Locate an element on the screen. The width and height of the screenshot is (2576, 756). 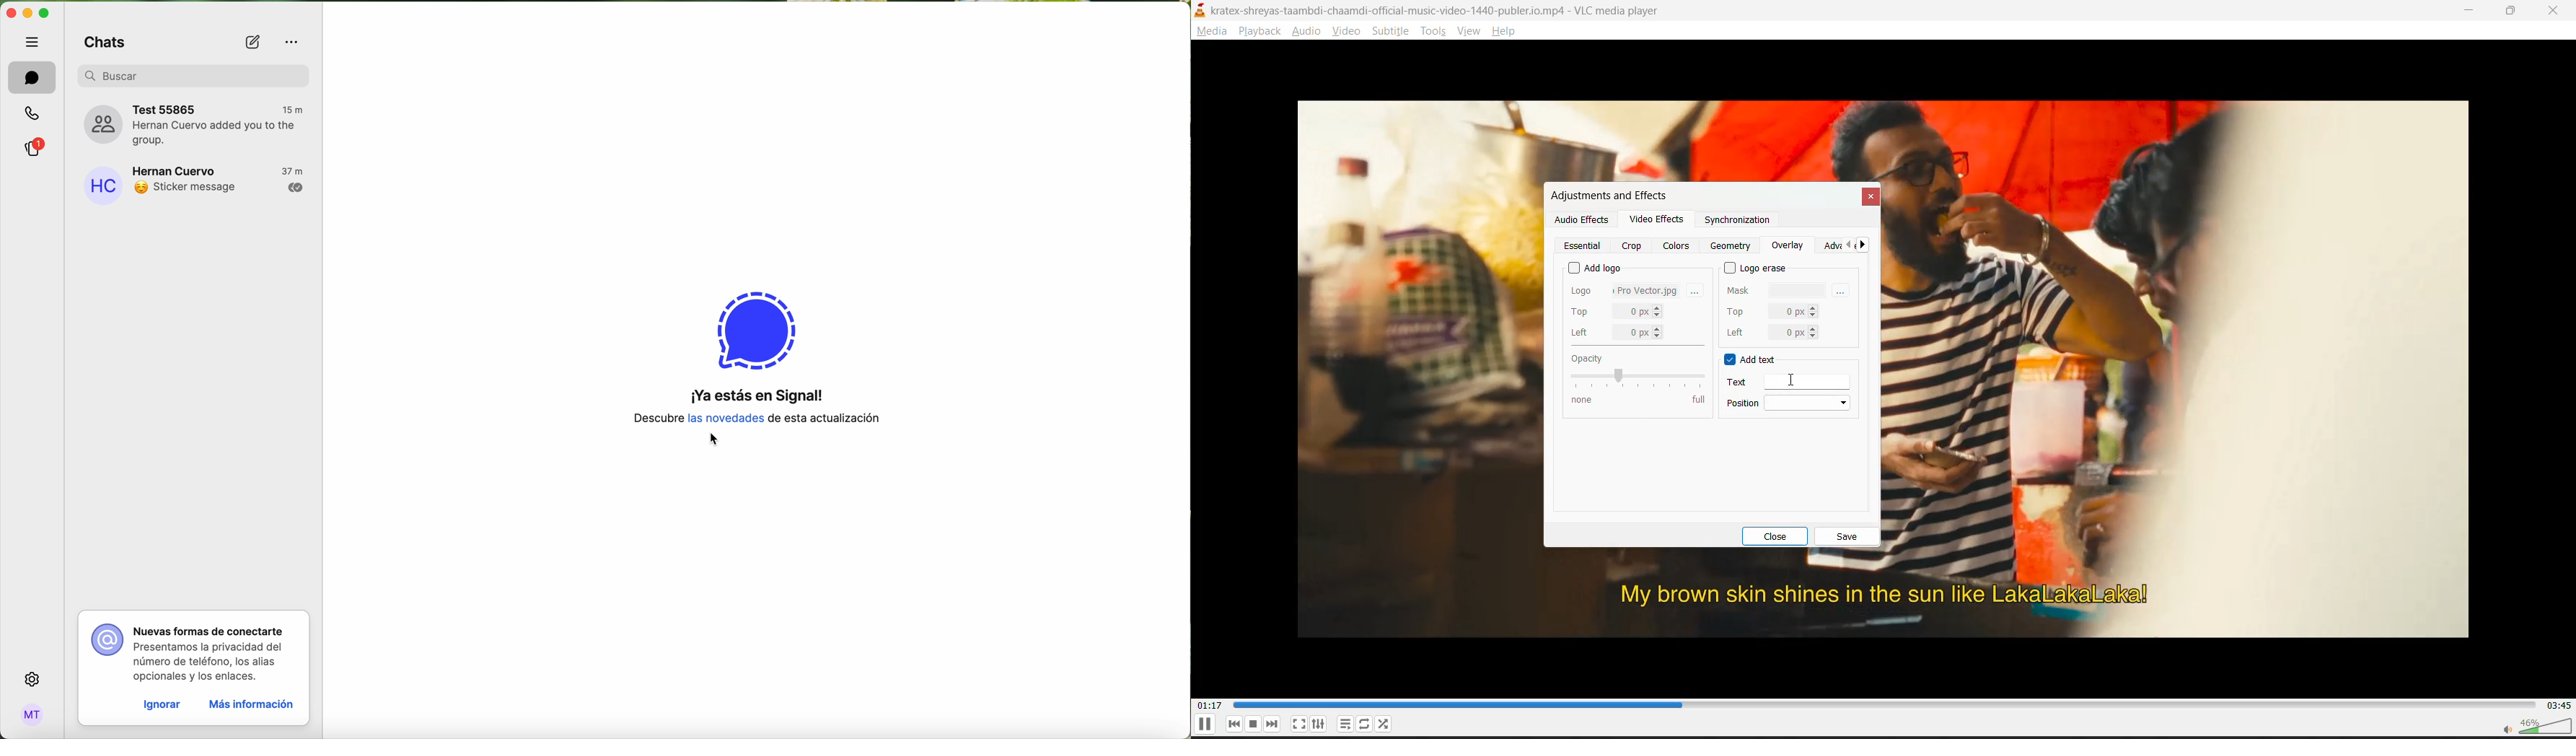
essential is located at coordinates (1585, 246).